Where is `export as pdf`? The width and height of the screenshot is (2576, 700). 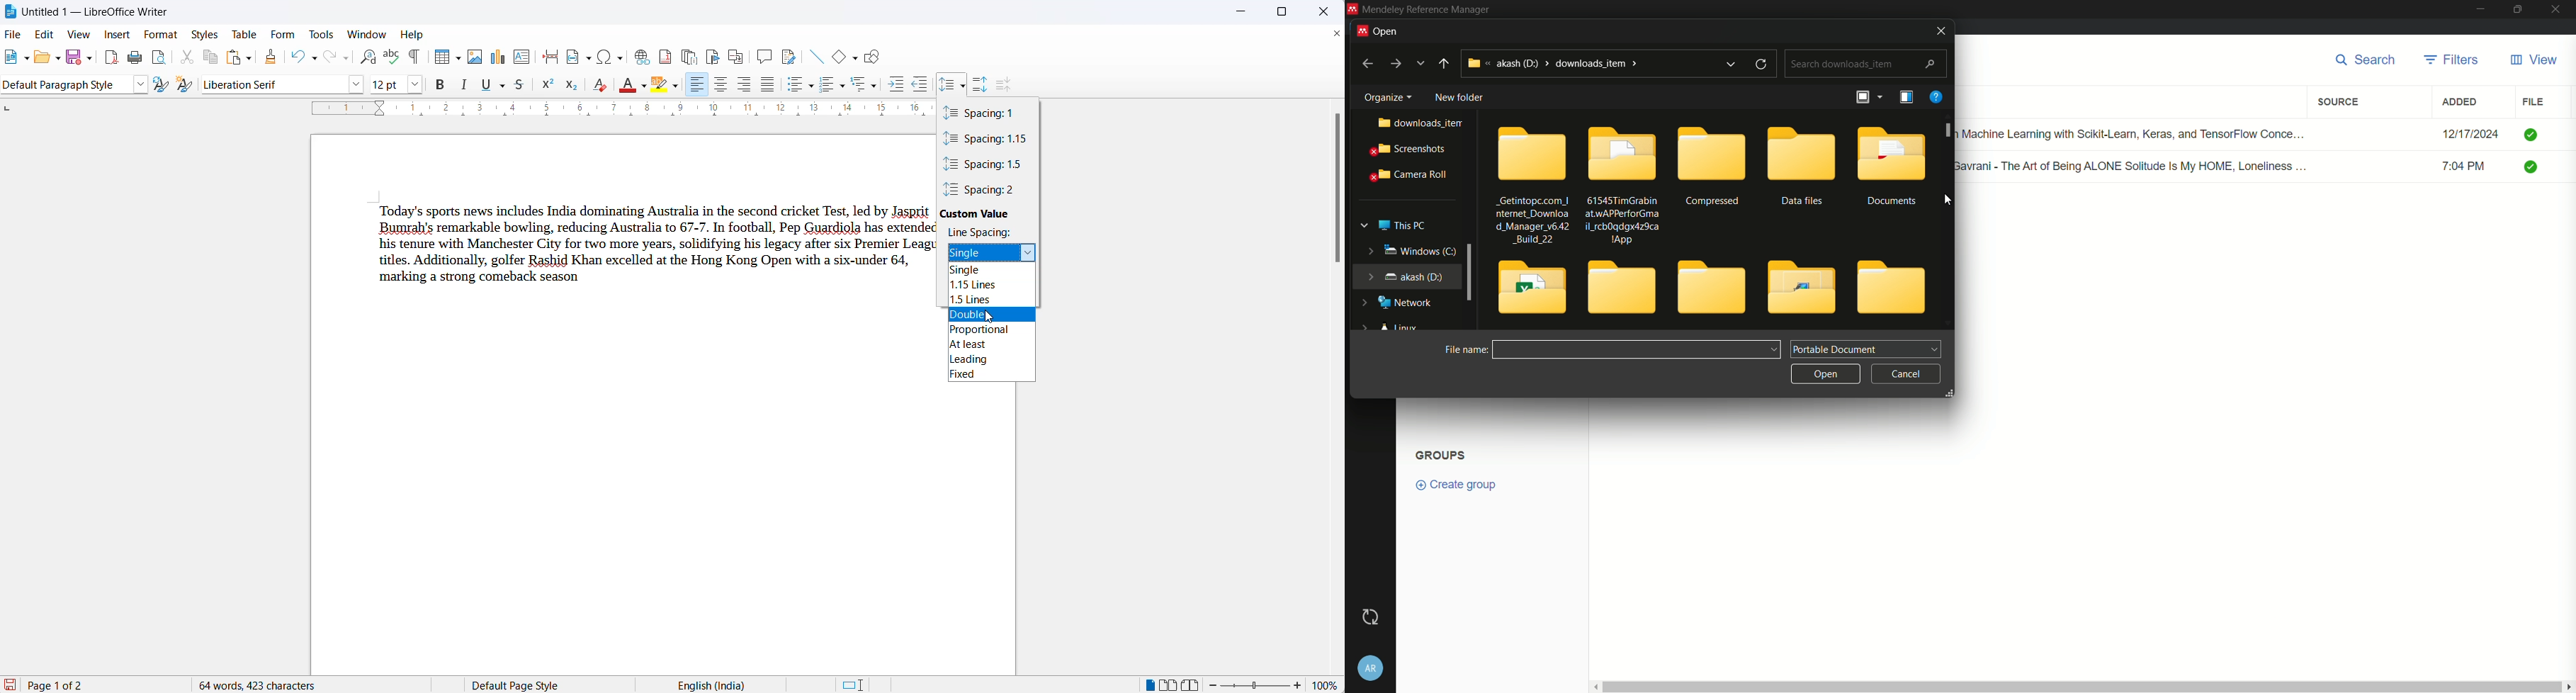 export as pdf is located at coordinates (111, 57).